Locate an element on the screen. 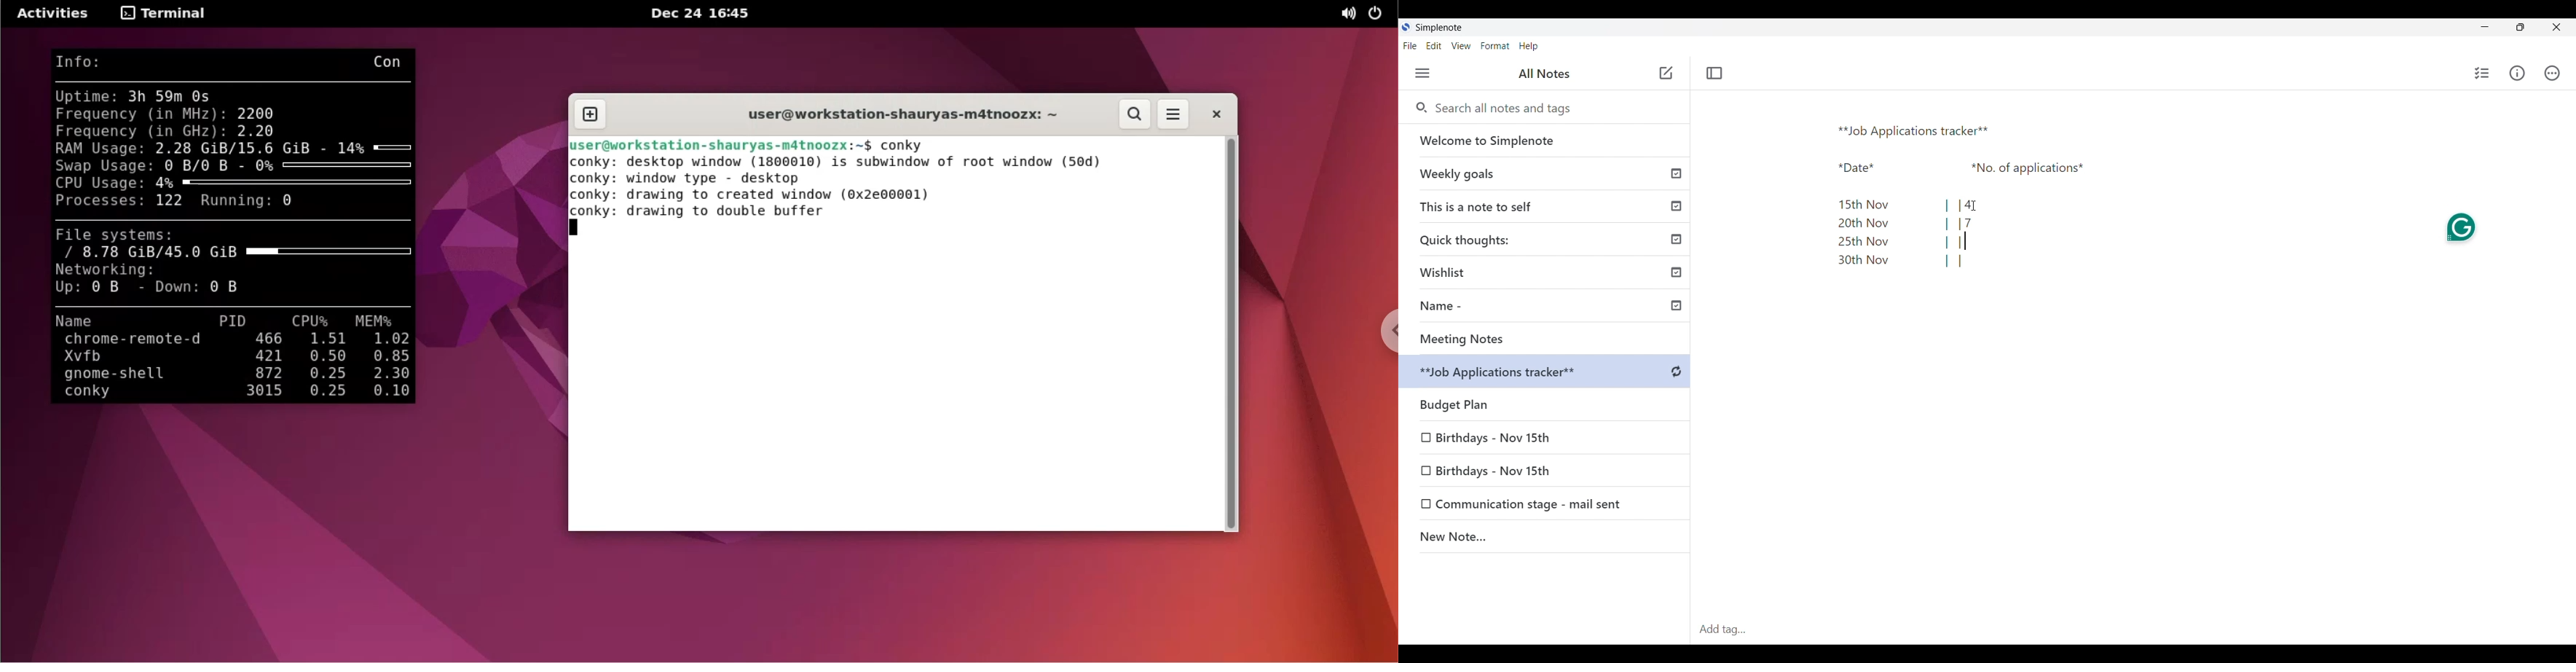  Edit is located at coordinates (1434, 45).